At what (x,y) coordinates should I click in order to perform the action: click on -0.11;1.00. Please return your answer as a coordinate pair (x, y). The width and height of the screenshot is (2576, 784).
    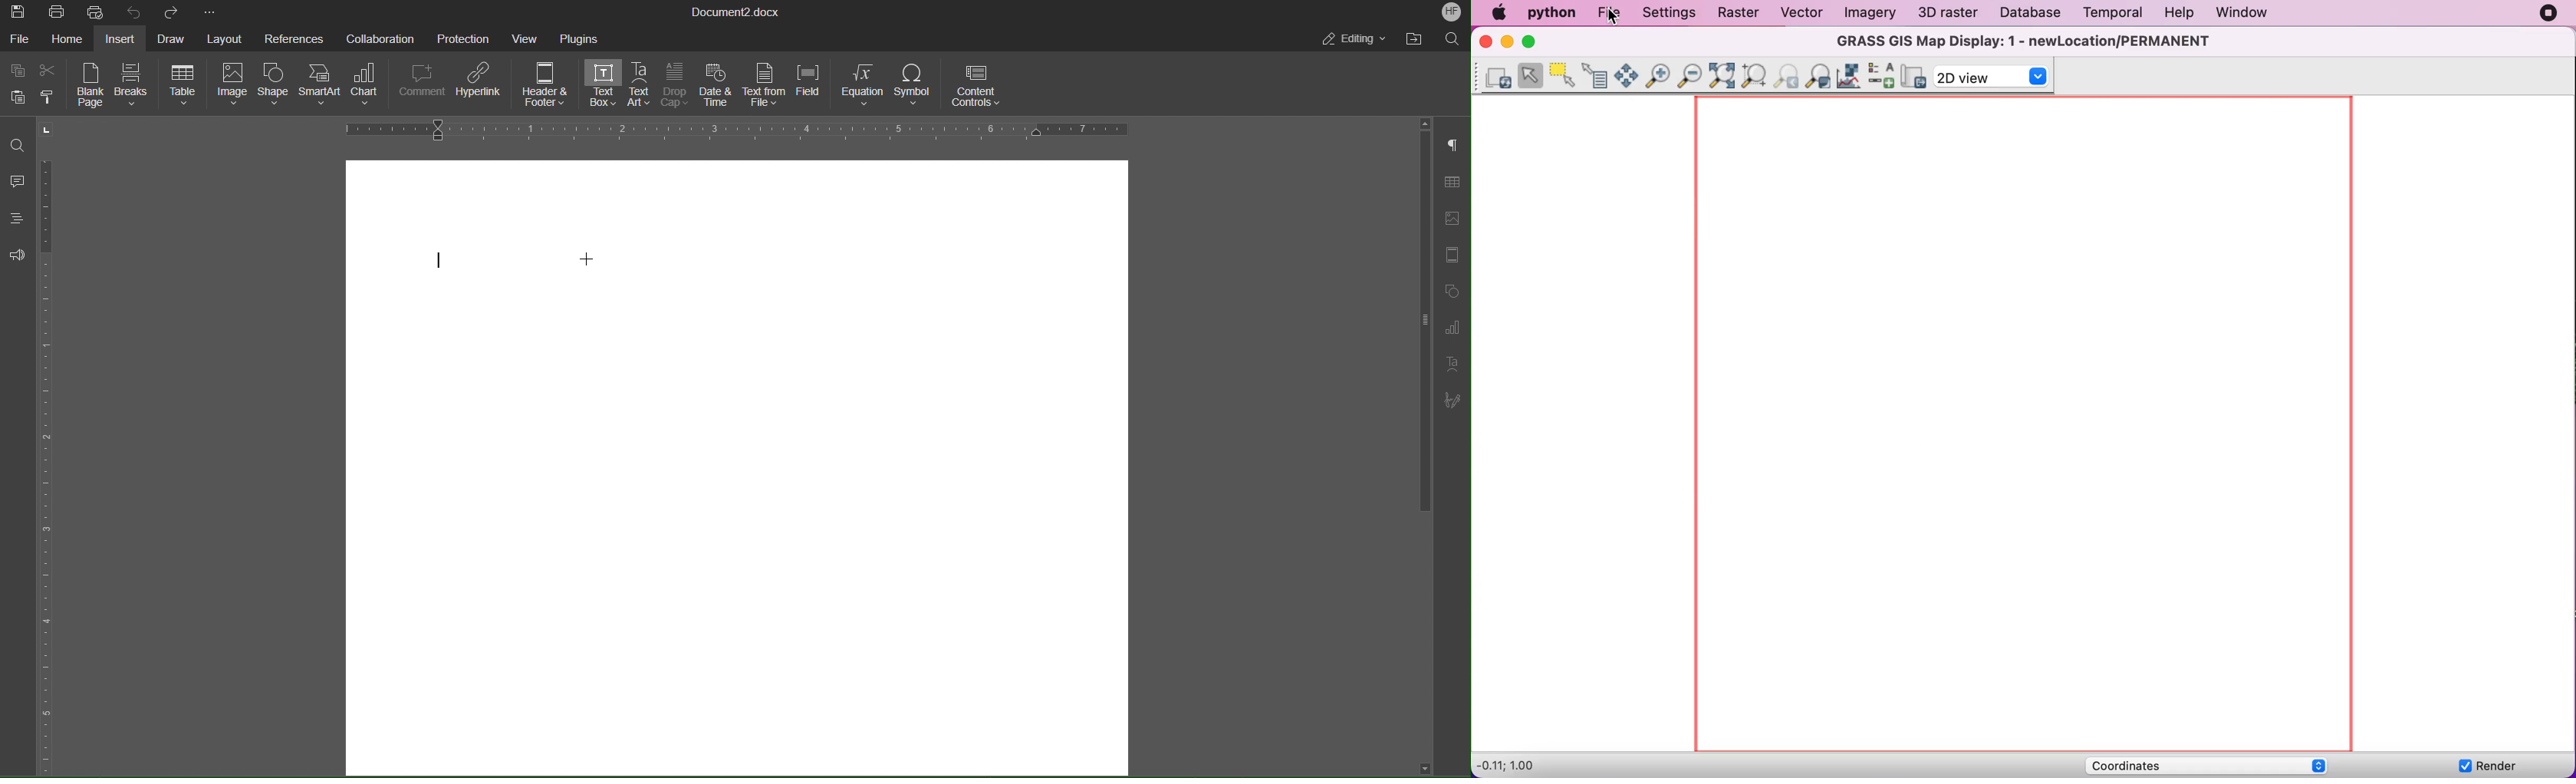
    Looking at the image, I should click on (1527, 765).